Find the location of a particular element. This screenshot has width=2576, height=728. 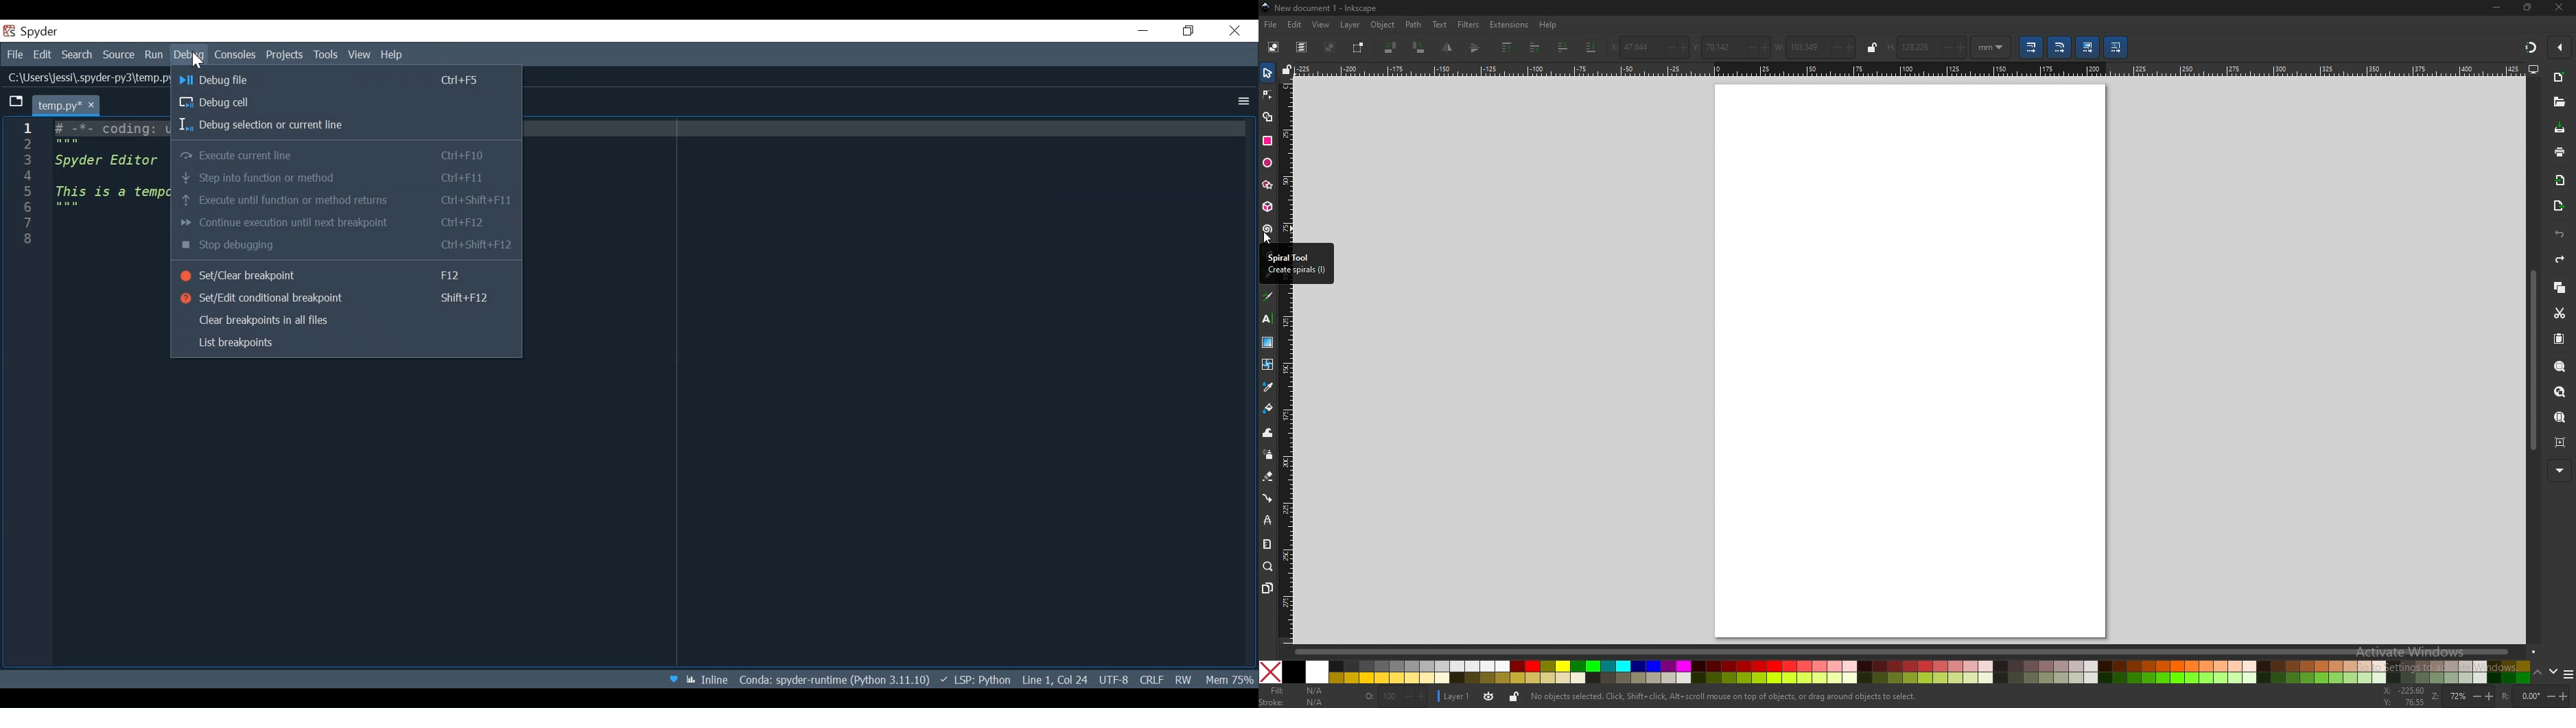

zoom is located at coordinates (1269, 567).